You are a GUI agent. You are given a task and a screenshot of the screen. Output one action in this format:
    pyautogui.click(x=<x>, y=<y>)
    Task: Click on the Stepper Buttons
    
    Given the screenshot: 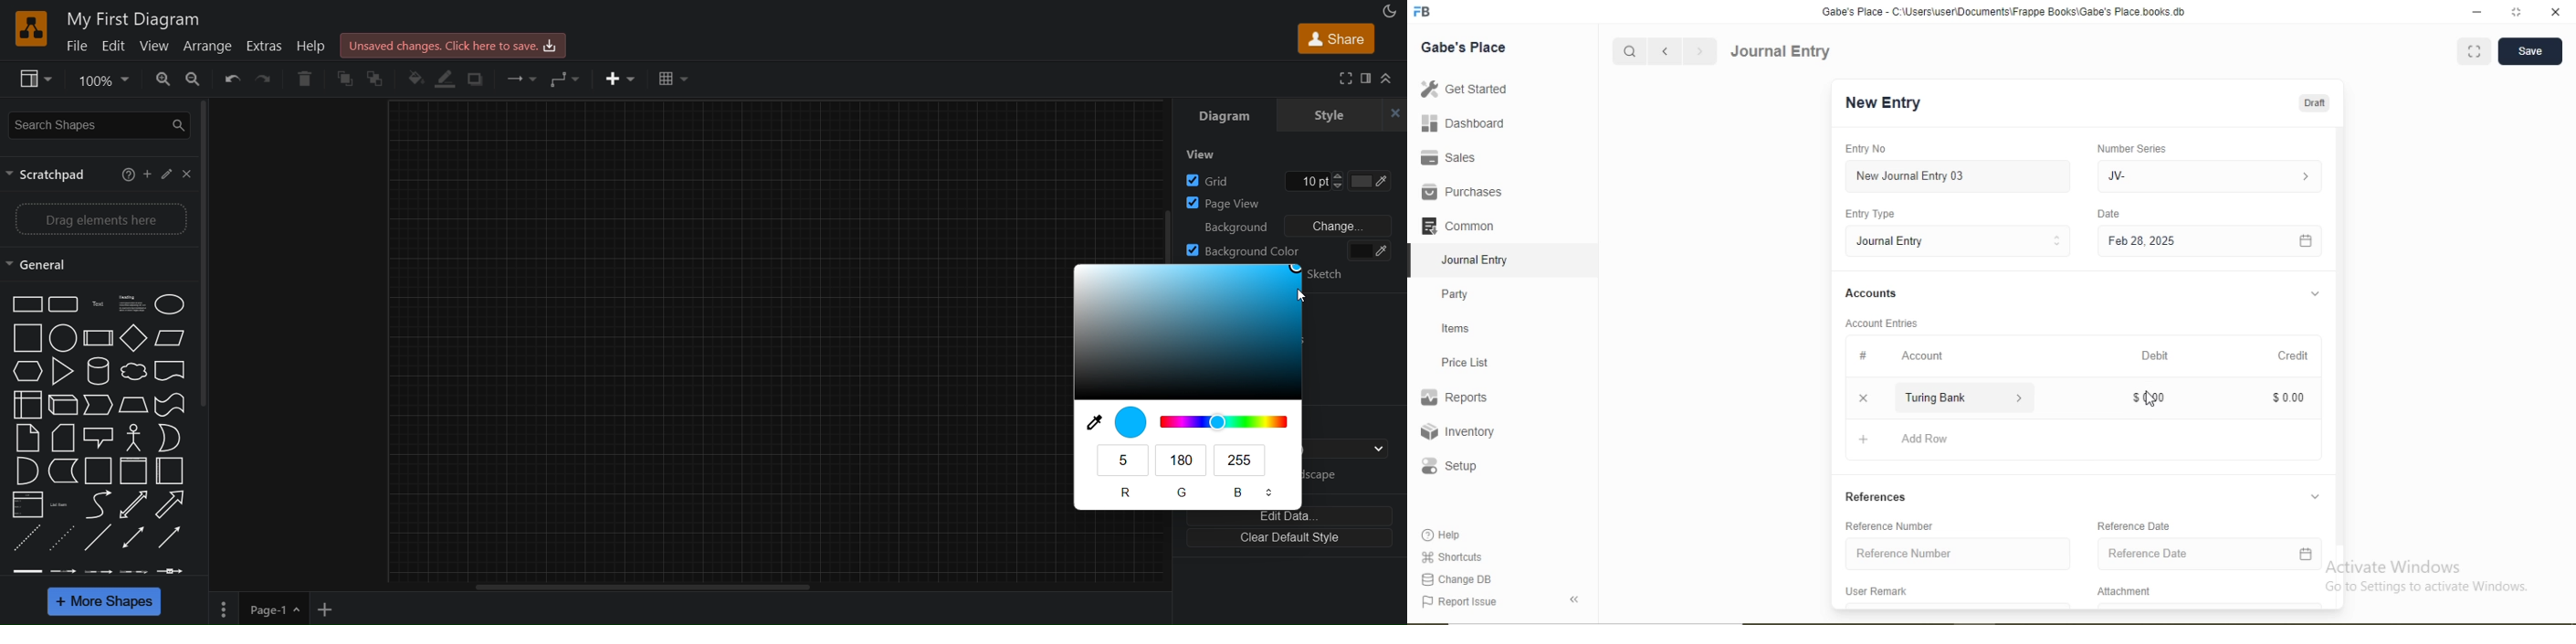 What is the action you would take?
    pyautogui.click(x=2057, y=241)
    